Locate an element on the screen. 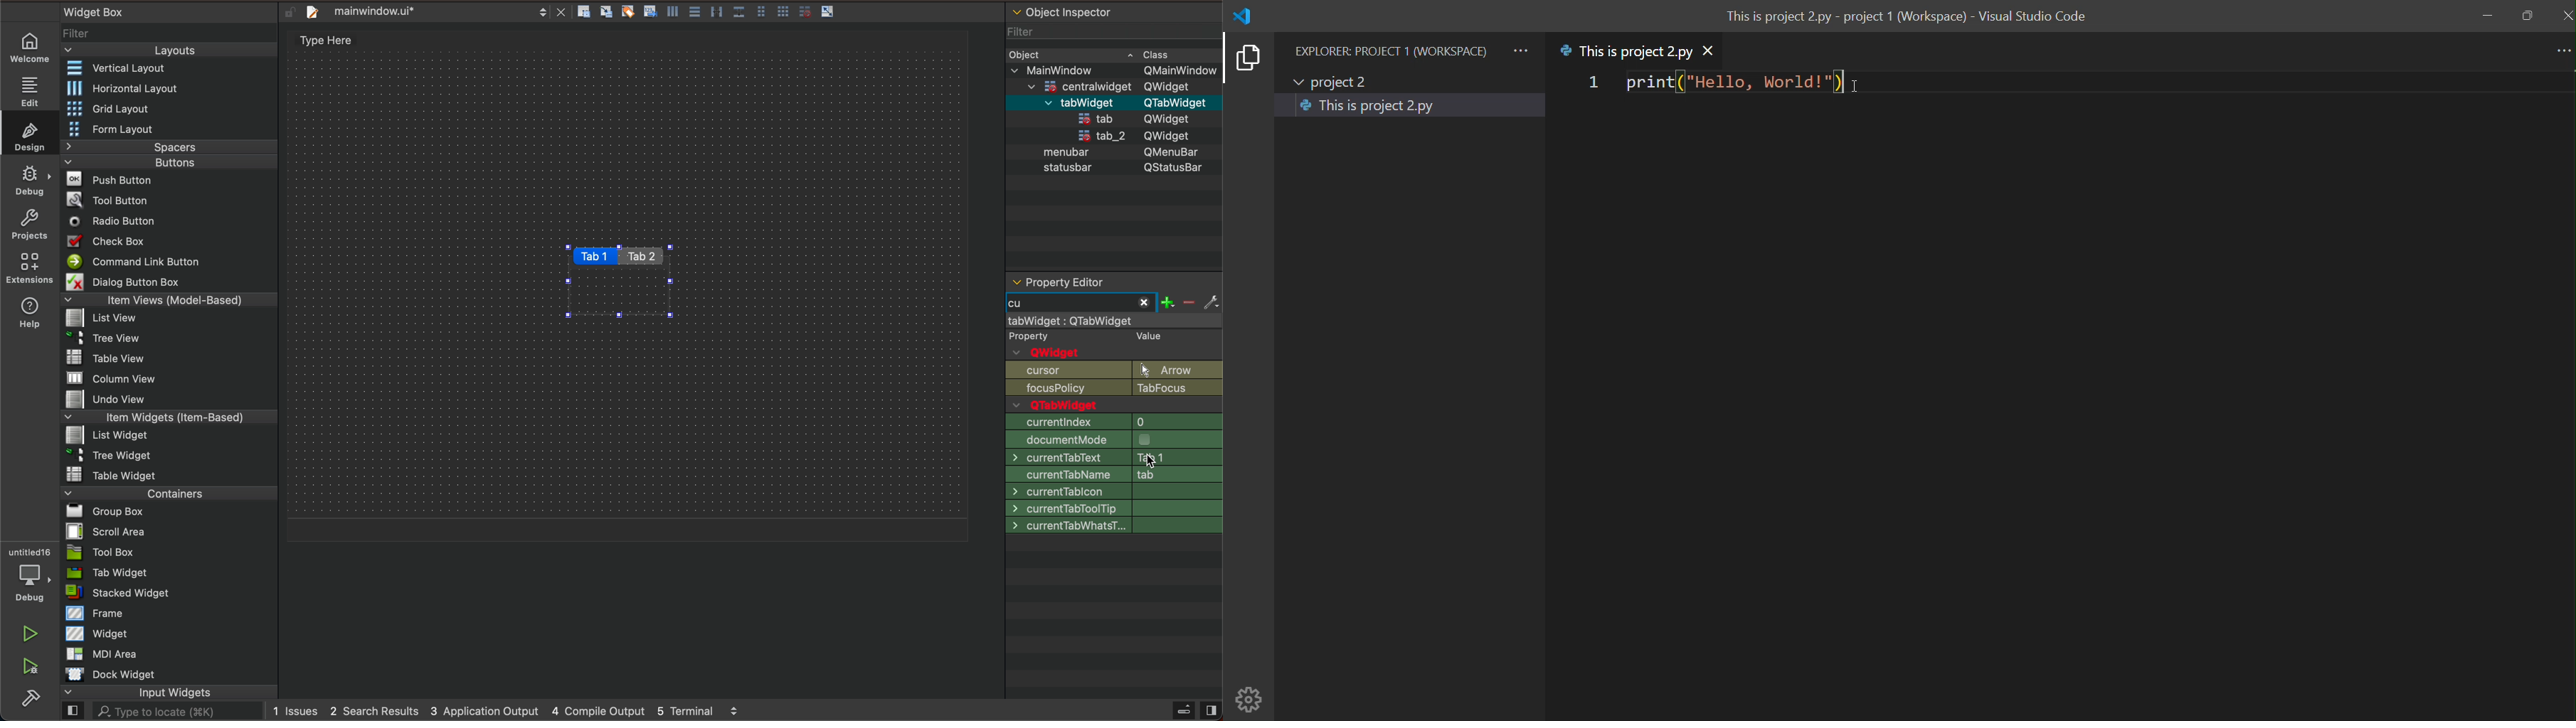 This screenshot has height=728, width=2576. cursor is located at coordinates (1113, 560).